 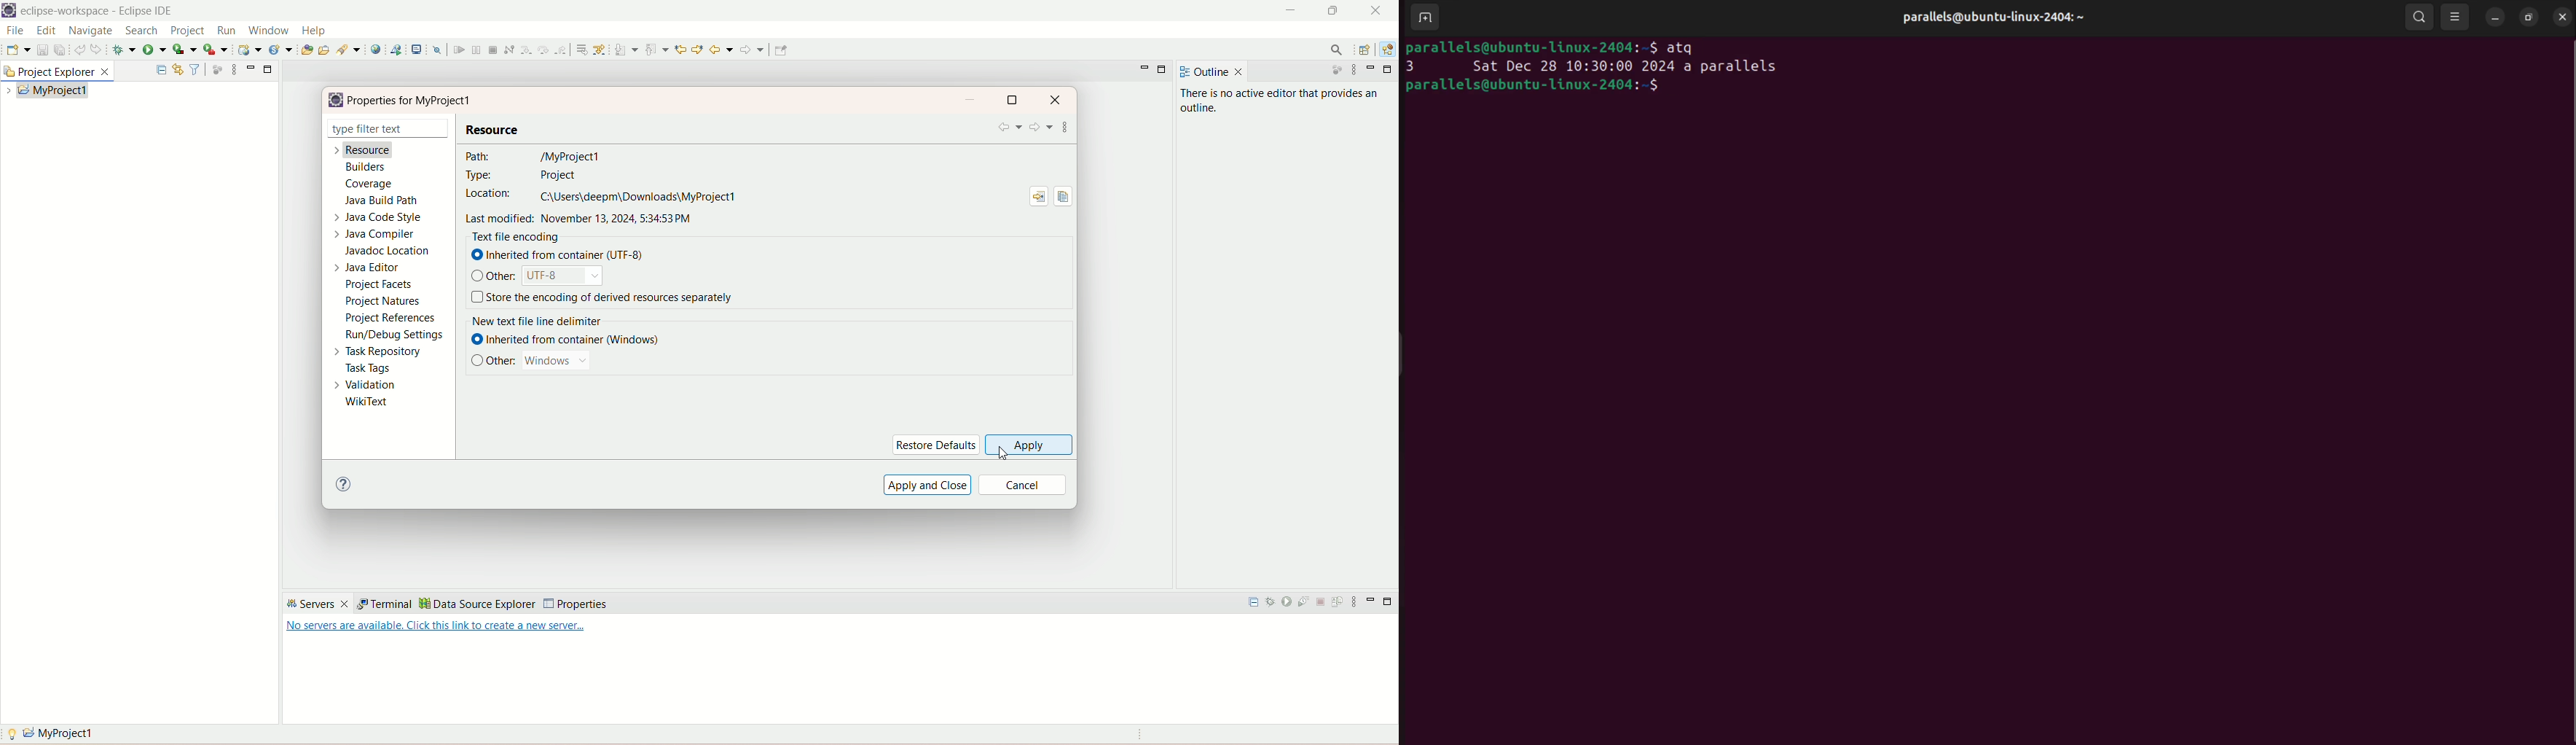 What do you see at coordinates (926, 484) in the screenshot?
I see `apply and close` at bounding box center [926, 484].